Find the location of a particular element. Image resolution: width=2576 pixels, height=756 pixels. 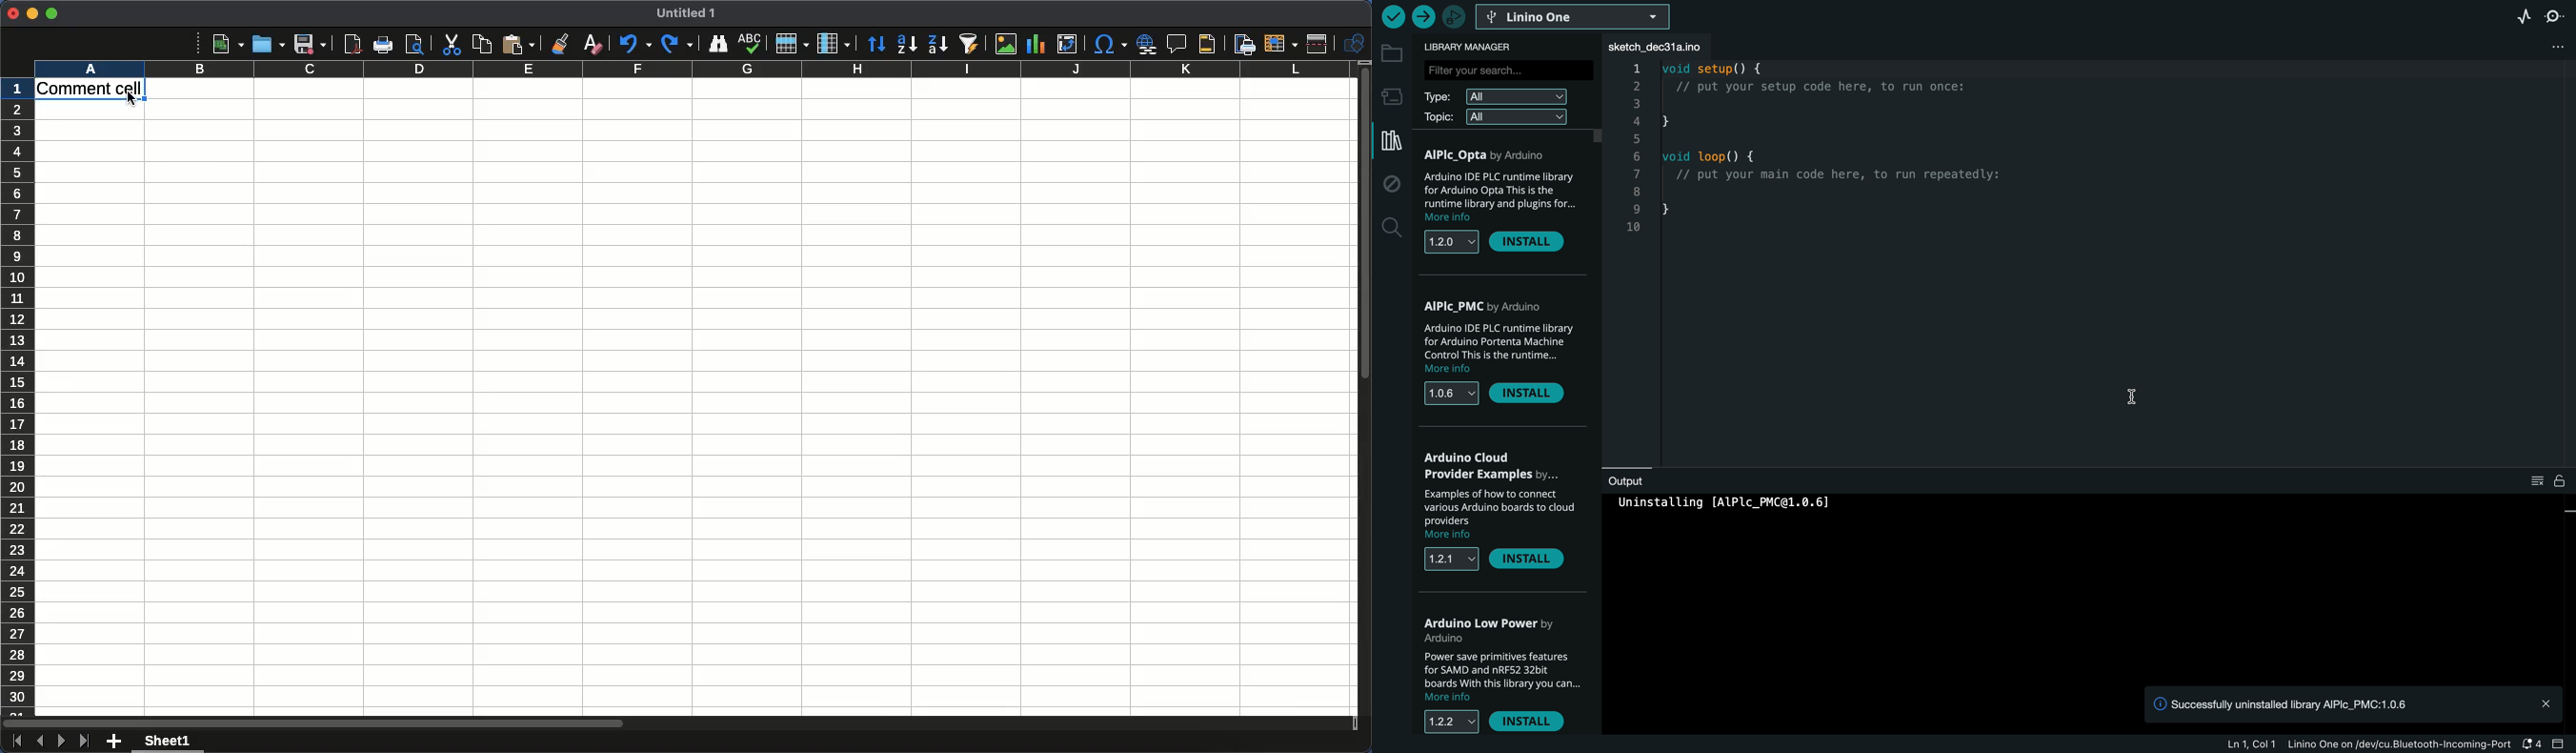

install is located at coordinates (1533, 722).